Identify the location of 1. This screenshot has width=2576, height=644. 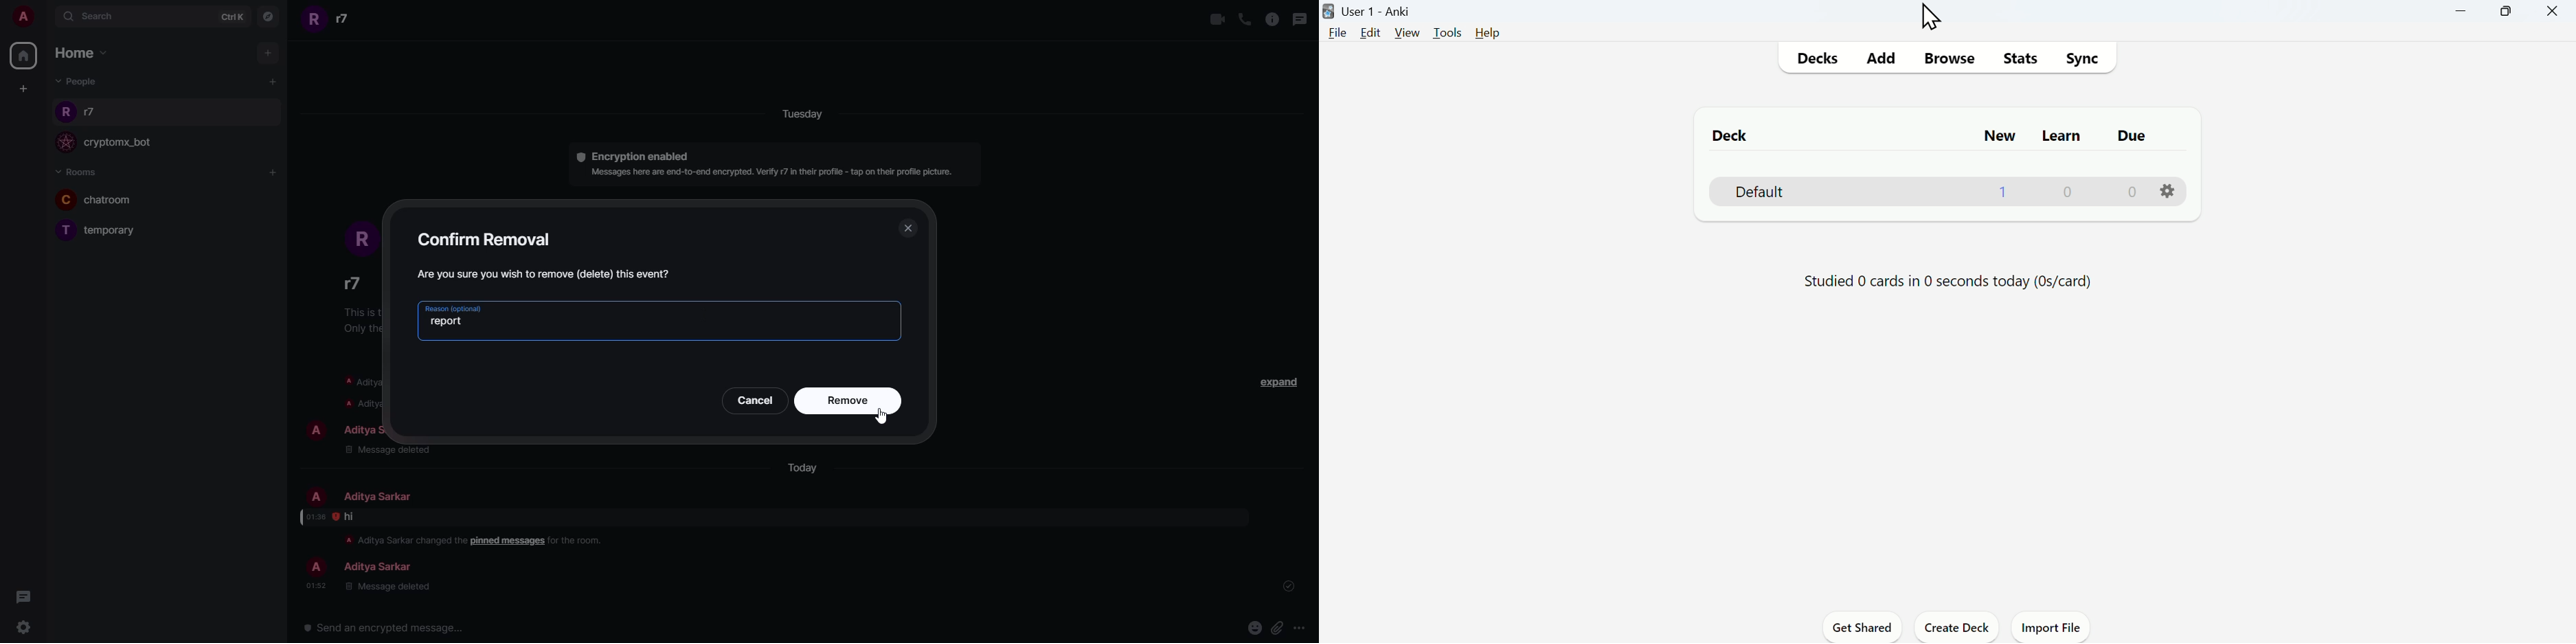
(2004, 194).